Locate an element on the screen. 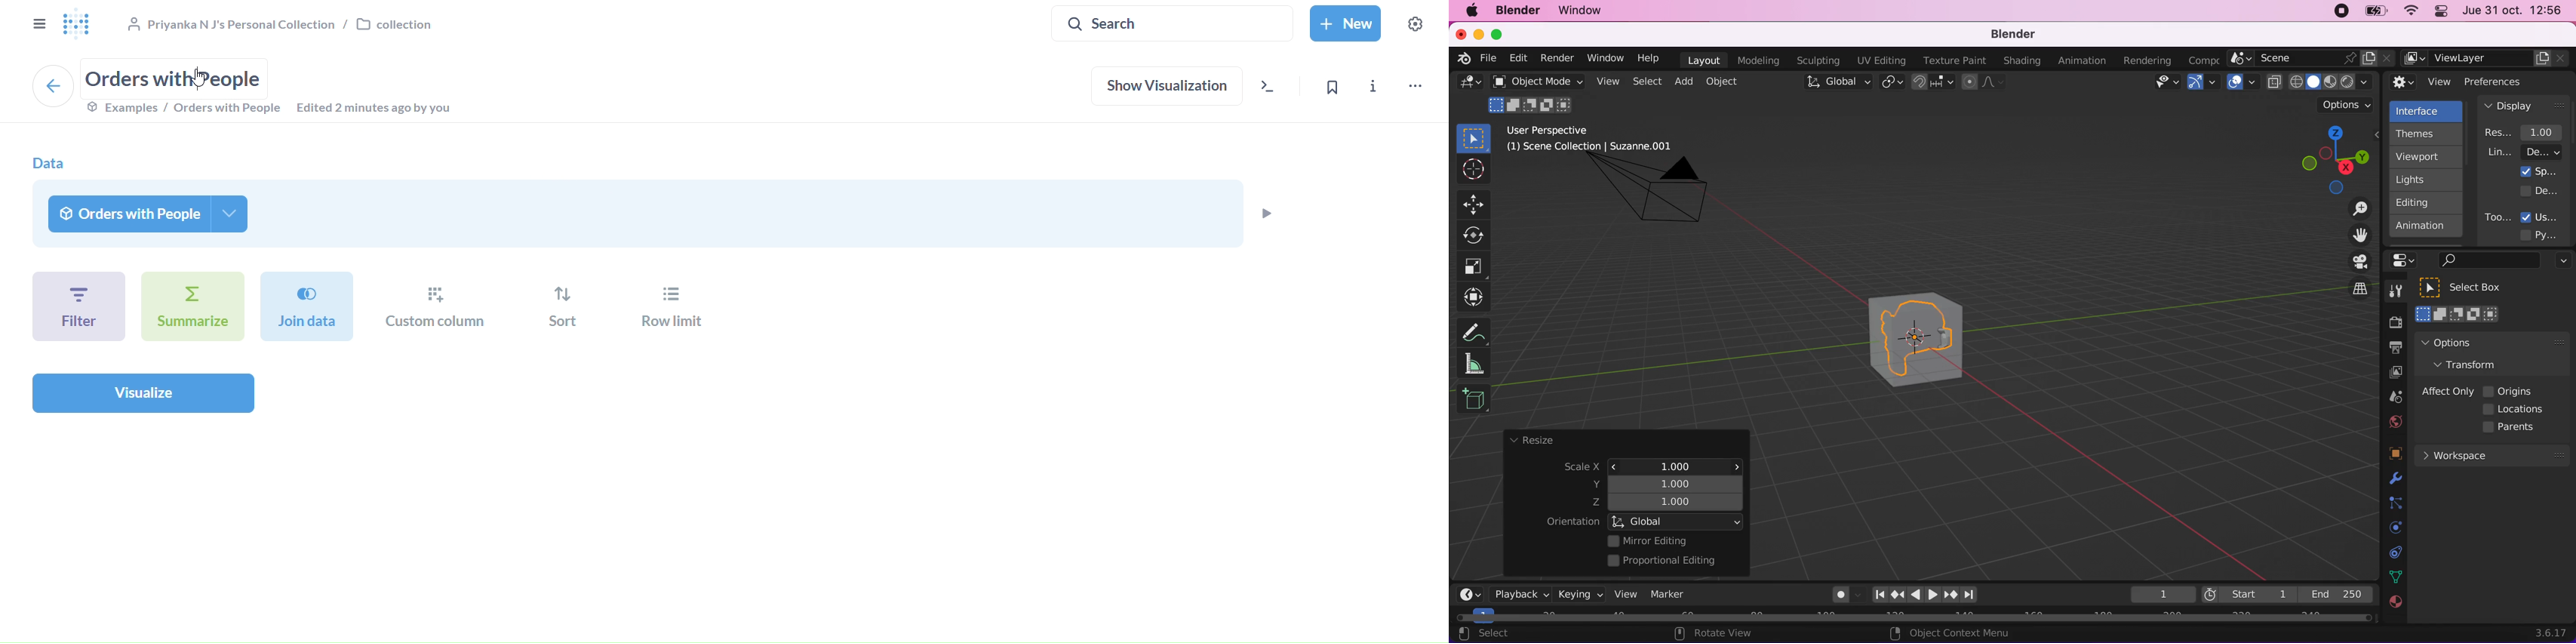 The width and height of the screenshot is (2576, 644). row limit is located at coordinates (667, 309).